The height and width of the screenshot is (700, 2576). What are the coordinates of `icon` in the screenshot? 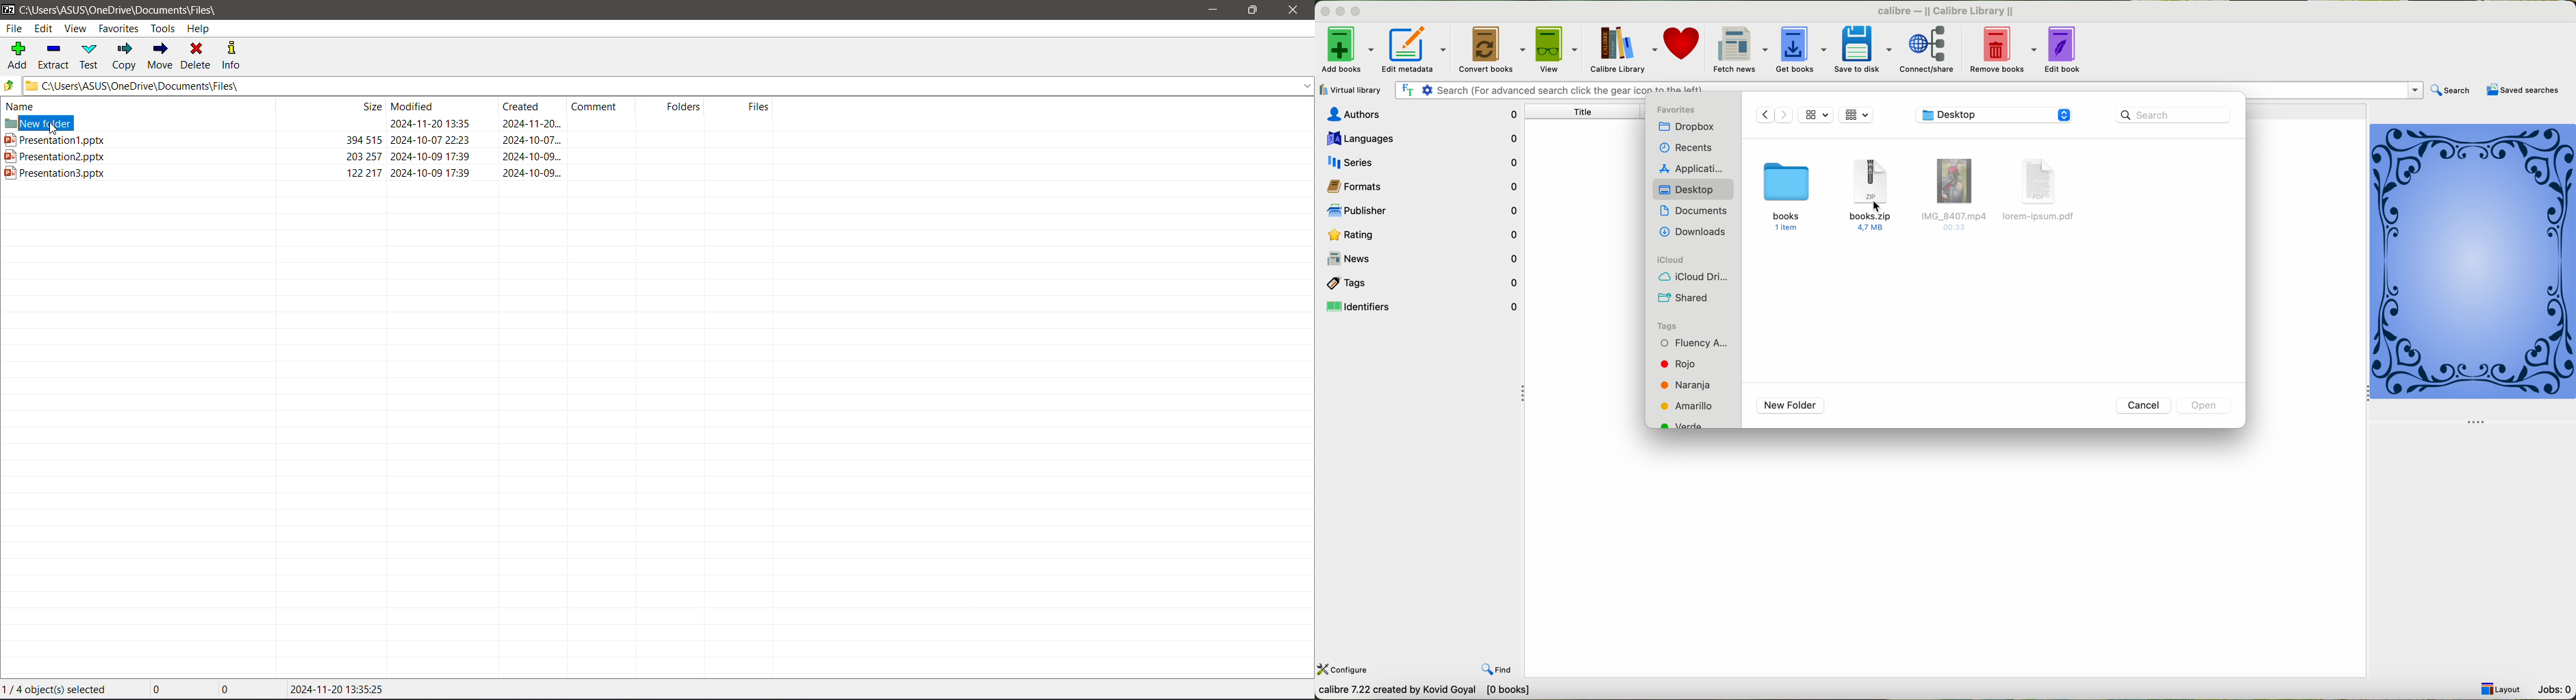 It's located at (1816, 116).